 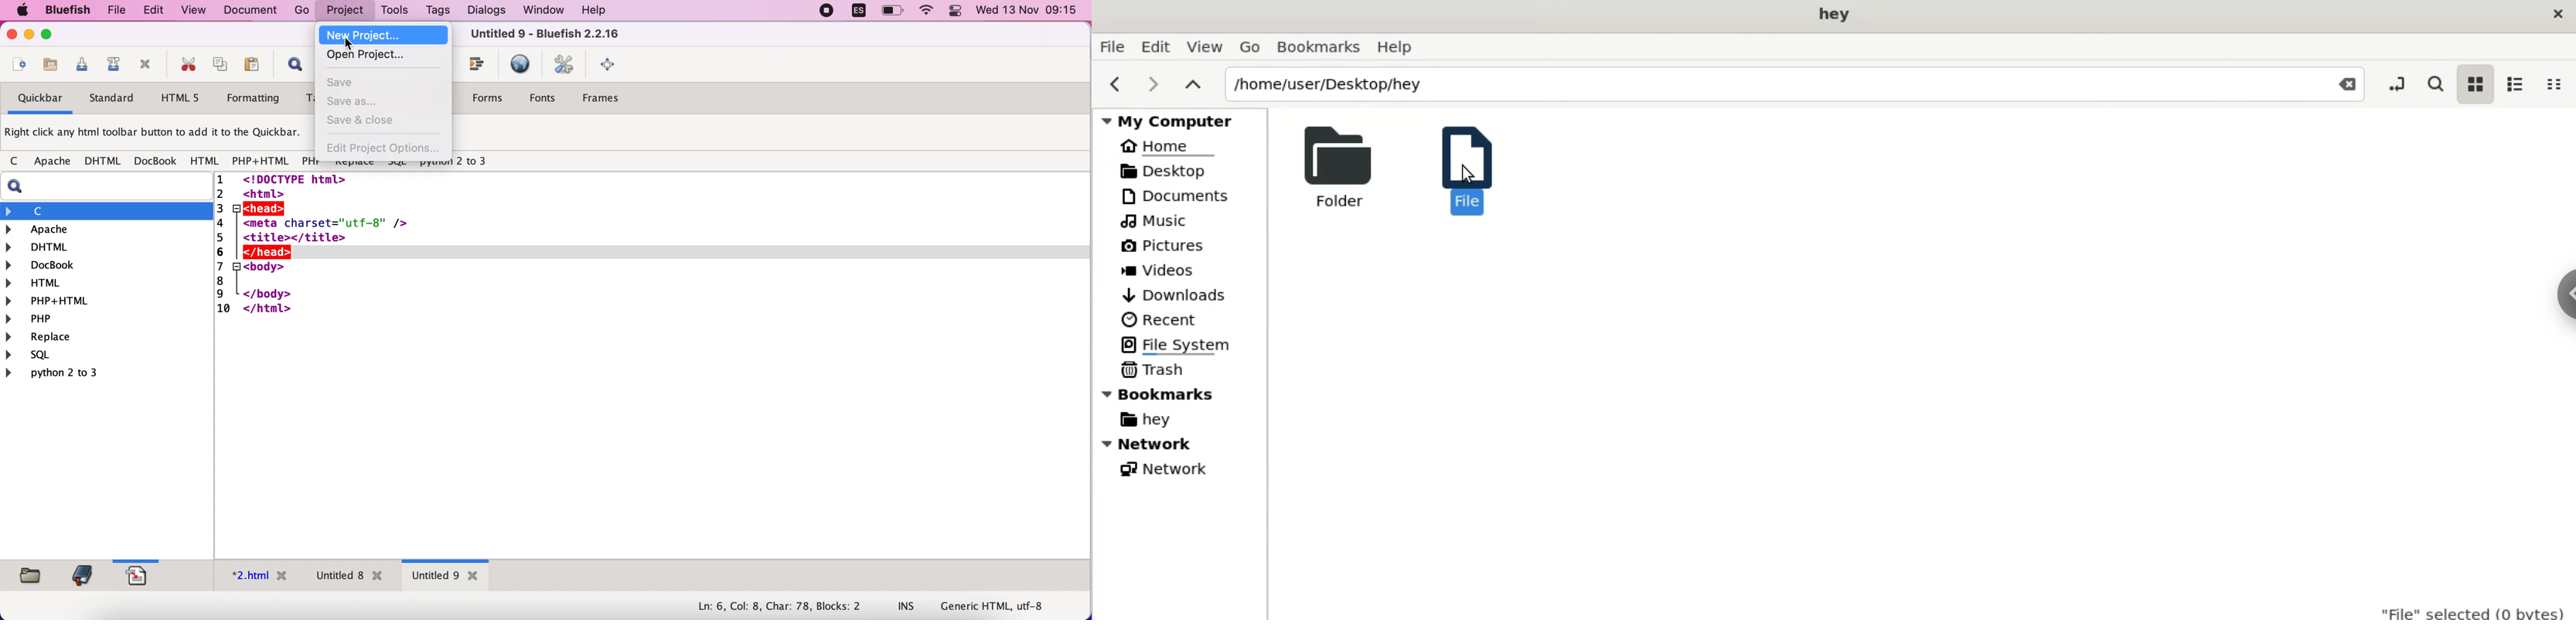 What do you see at coordinates (17, 66) in the screenshot?
I see `open file` at bounding box center [17, 66].